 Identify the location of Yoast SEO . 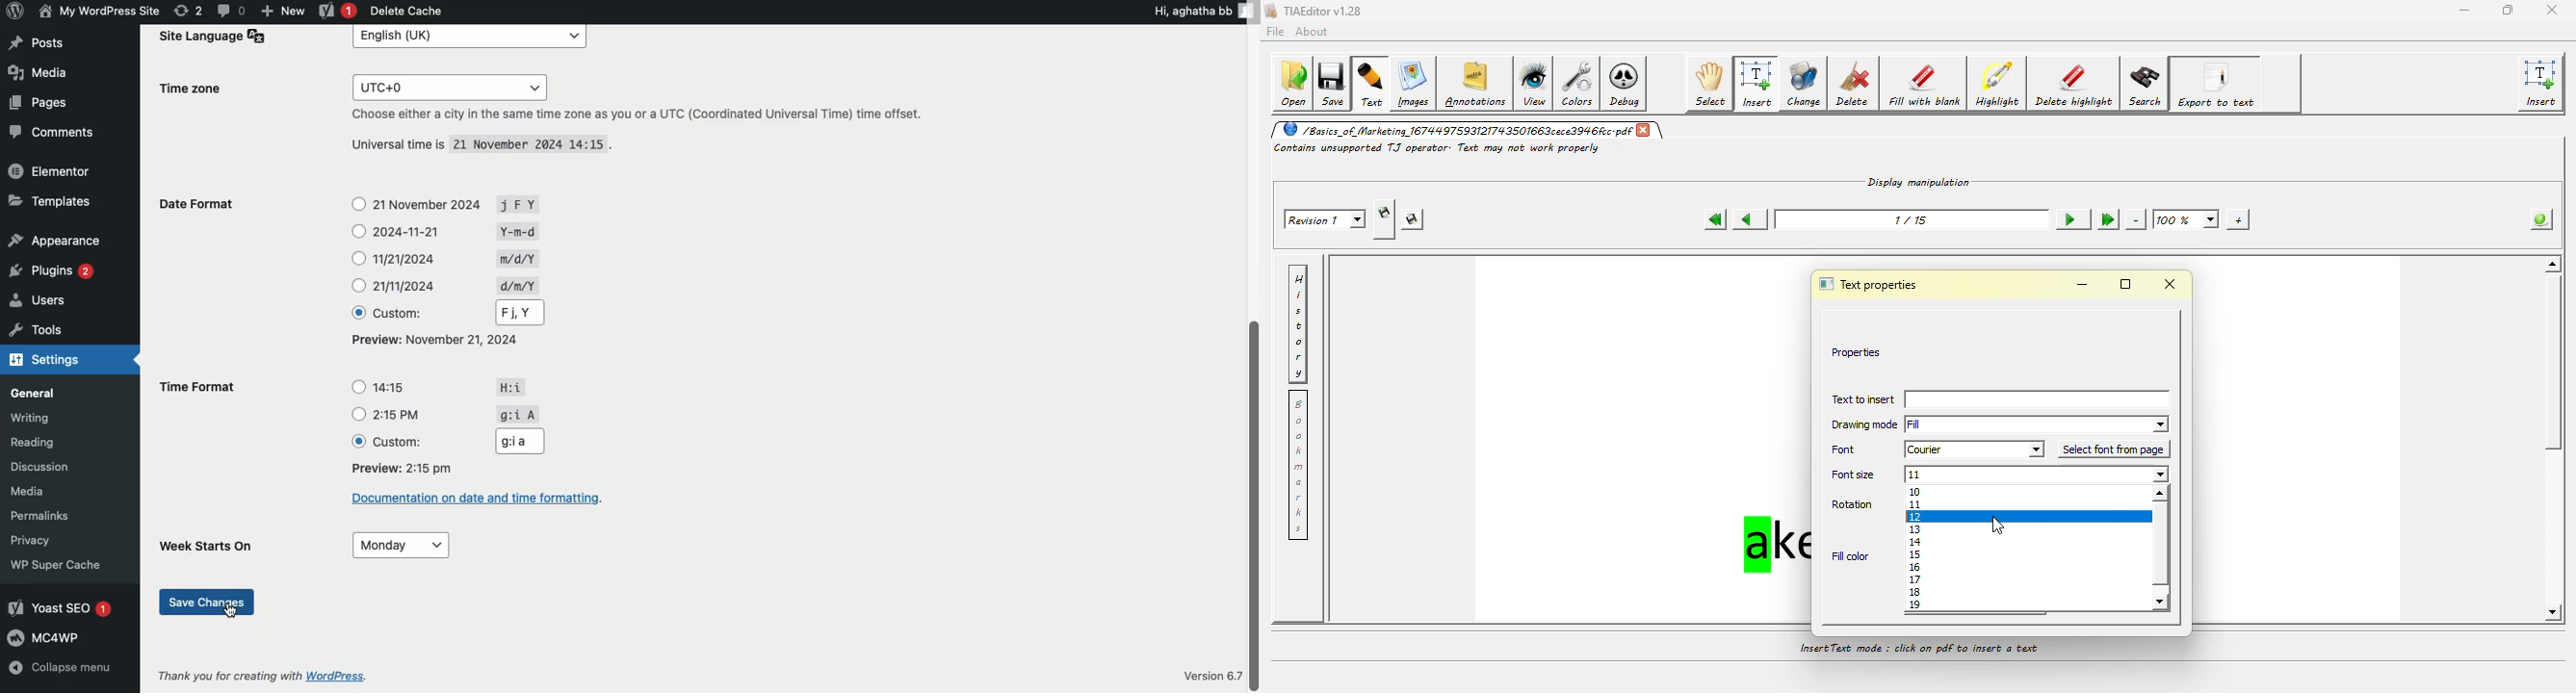
(58, 606).